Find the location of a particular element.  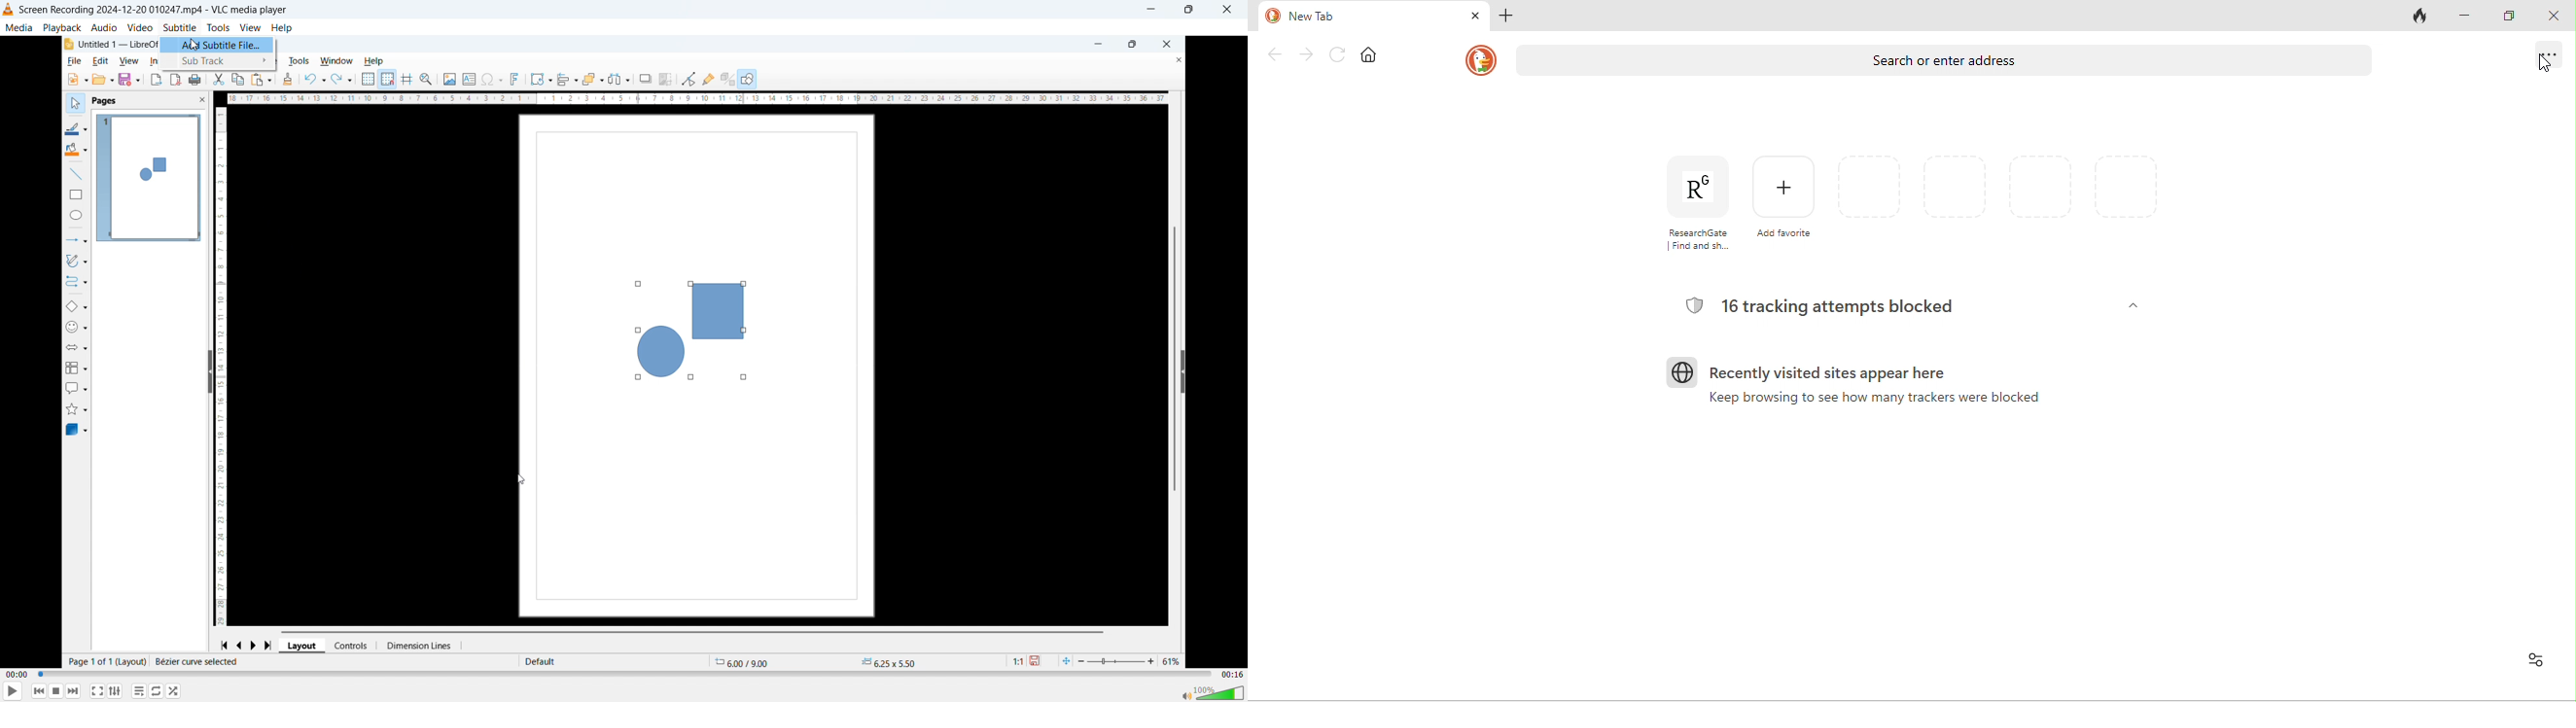

close is located at coordinates (194, 101).